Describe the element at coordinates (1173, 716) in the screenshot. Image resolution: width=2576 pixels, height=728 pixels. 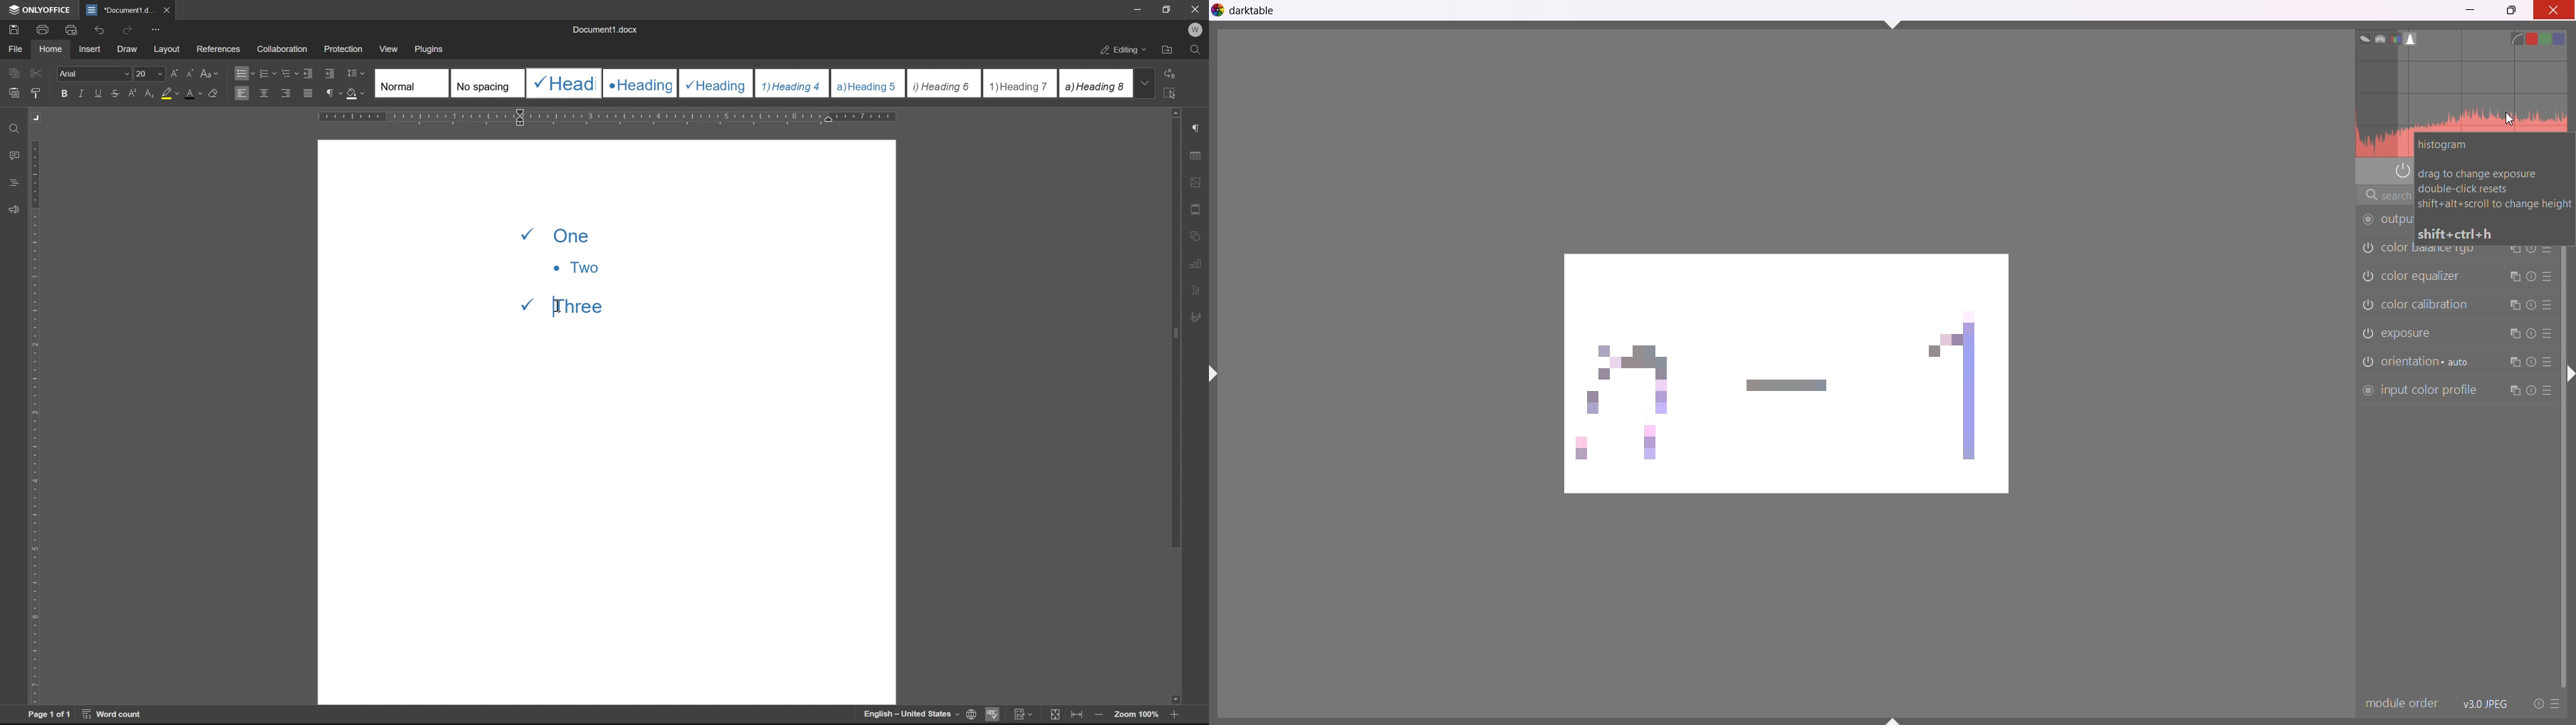
I see `zoom in` at that location.